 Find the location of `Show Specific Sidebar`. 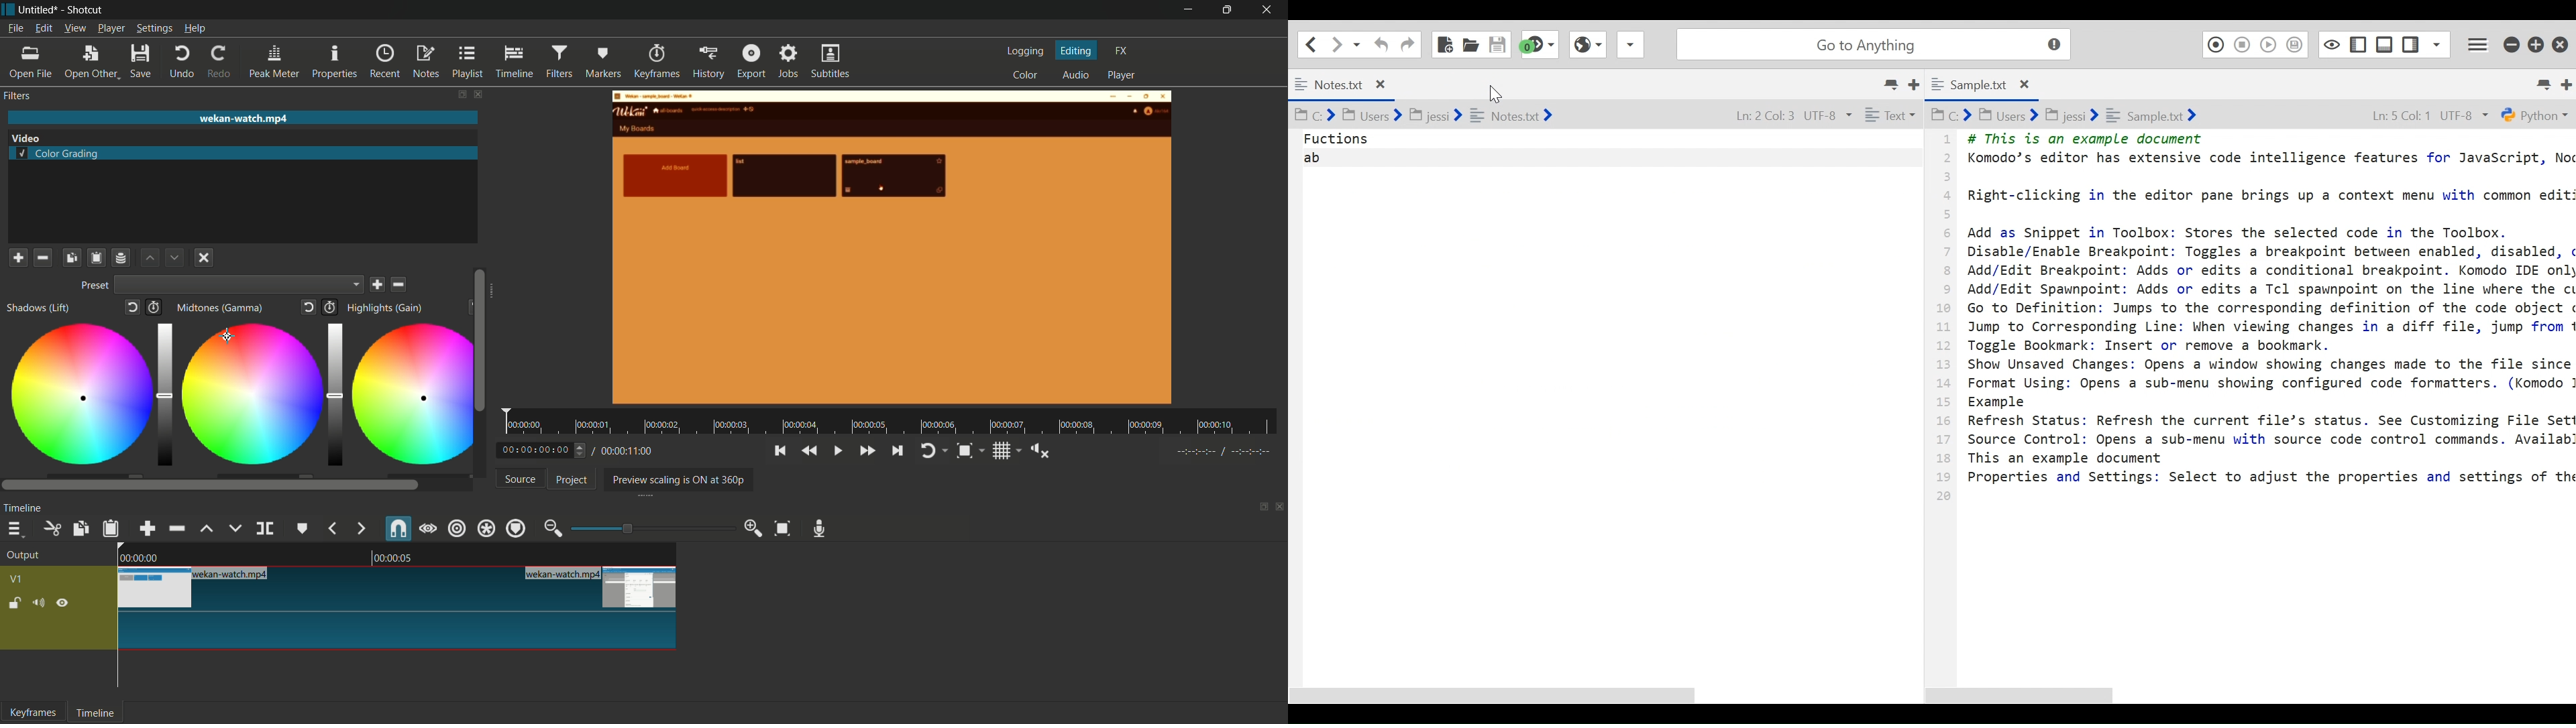

Show Specific Sidebar is located at coordinates (2437, 44).